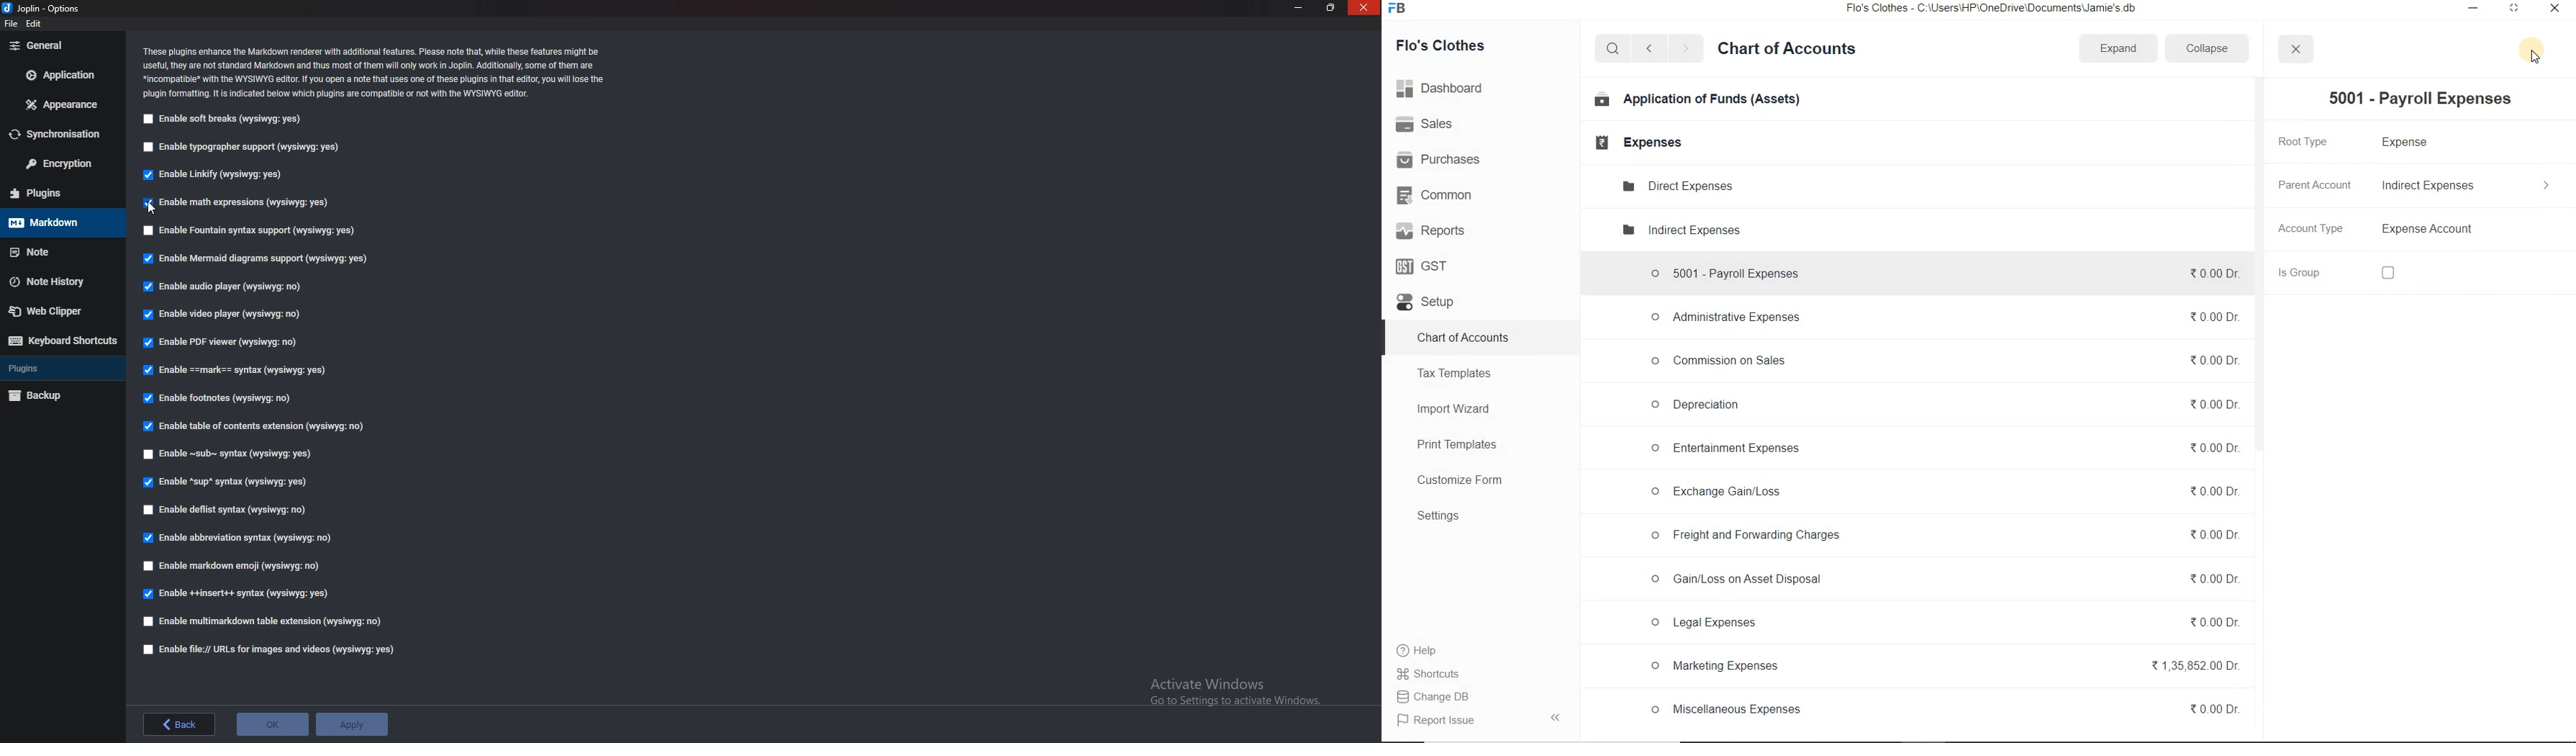 The image size is (2576, 756). Describe the element at coordinates (1300, 7) in the screenshot. I see `Minimize` at that location.